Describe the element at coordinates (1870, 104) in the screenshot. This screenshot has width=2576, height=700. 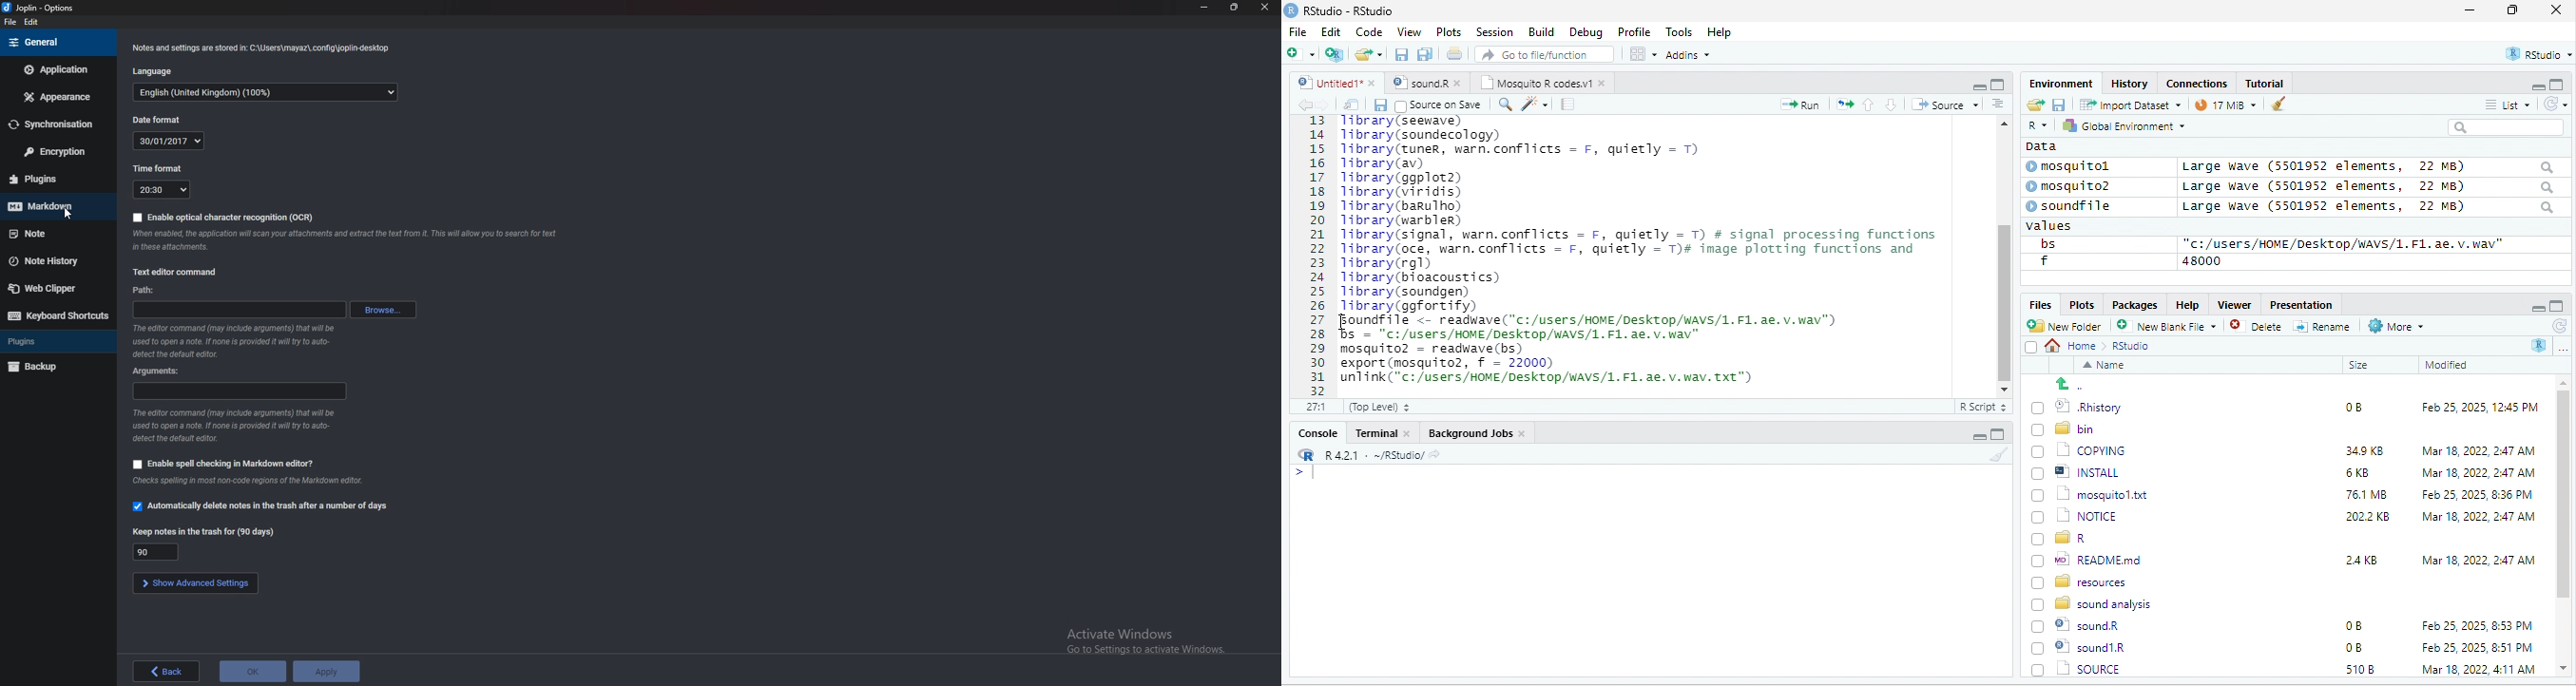
I see `up` at that location.